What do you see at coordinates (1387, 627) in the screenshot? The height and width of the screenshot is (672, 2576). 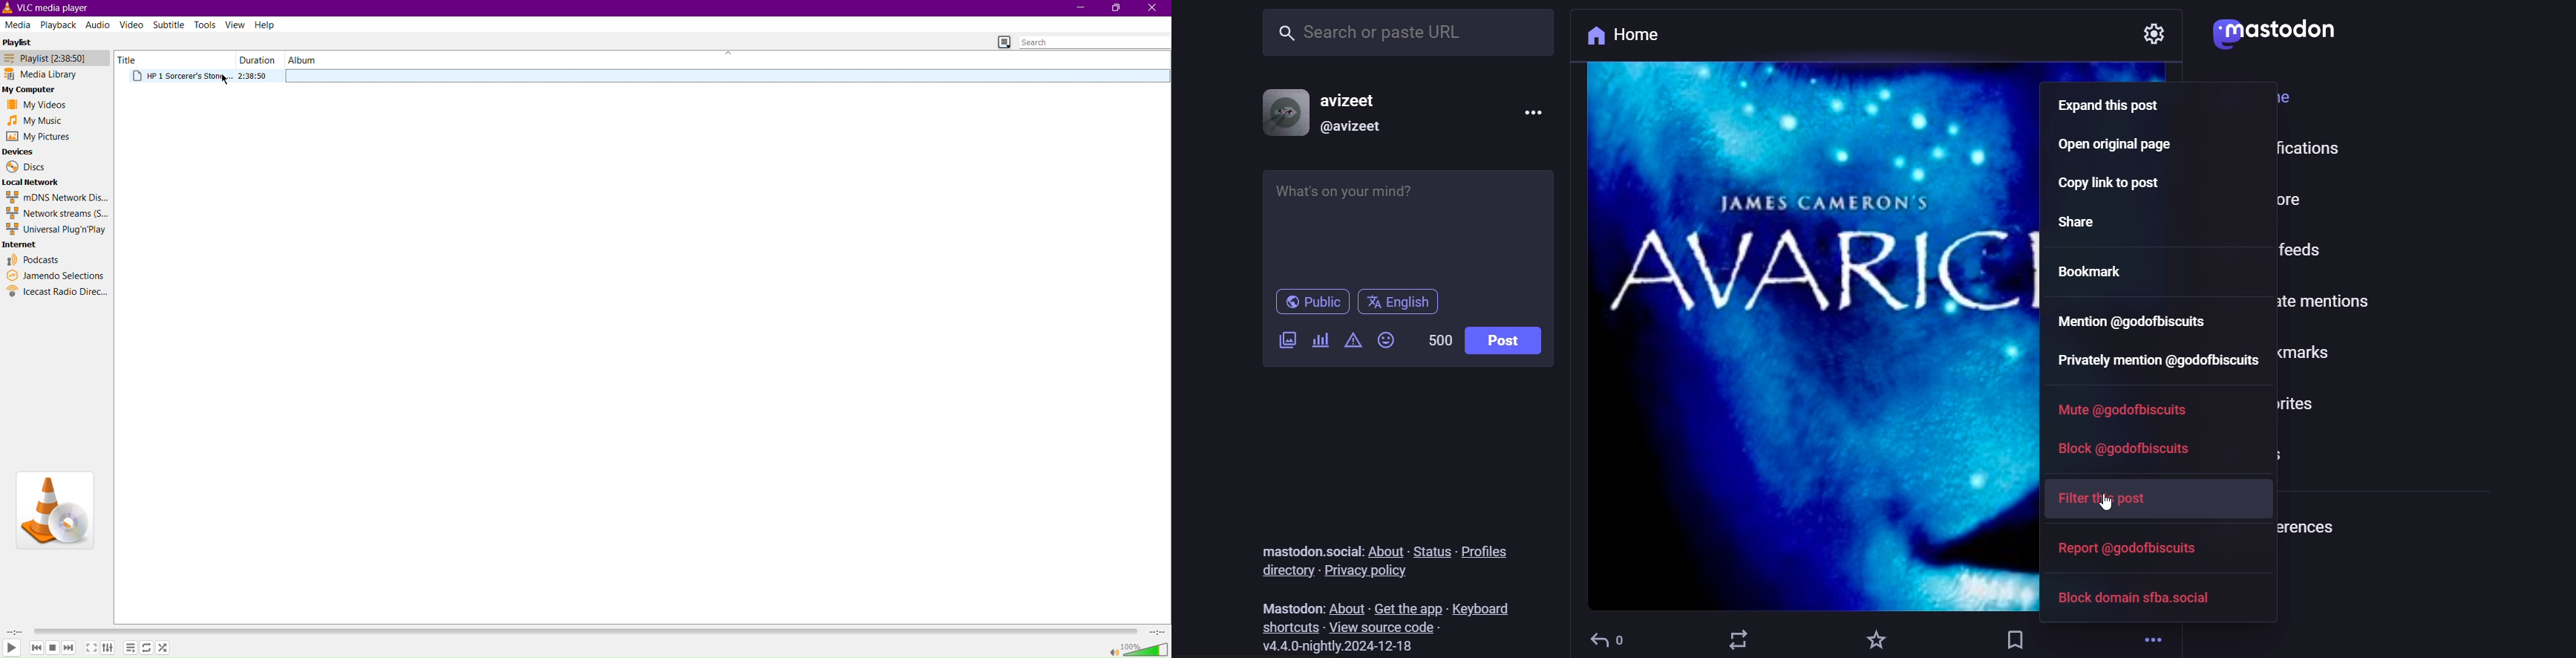 I see `source code` at bounding box center [1387, 627].